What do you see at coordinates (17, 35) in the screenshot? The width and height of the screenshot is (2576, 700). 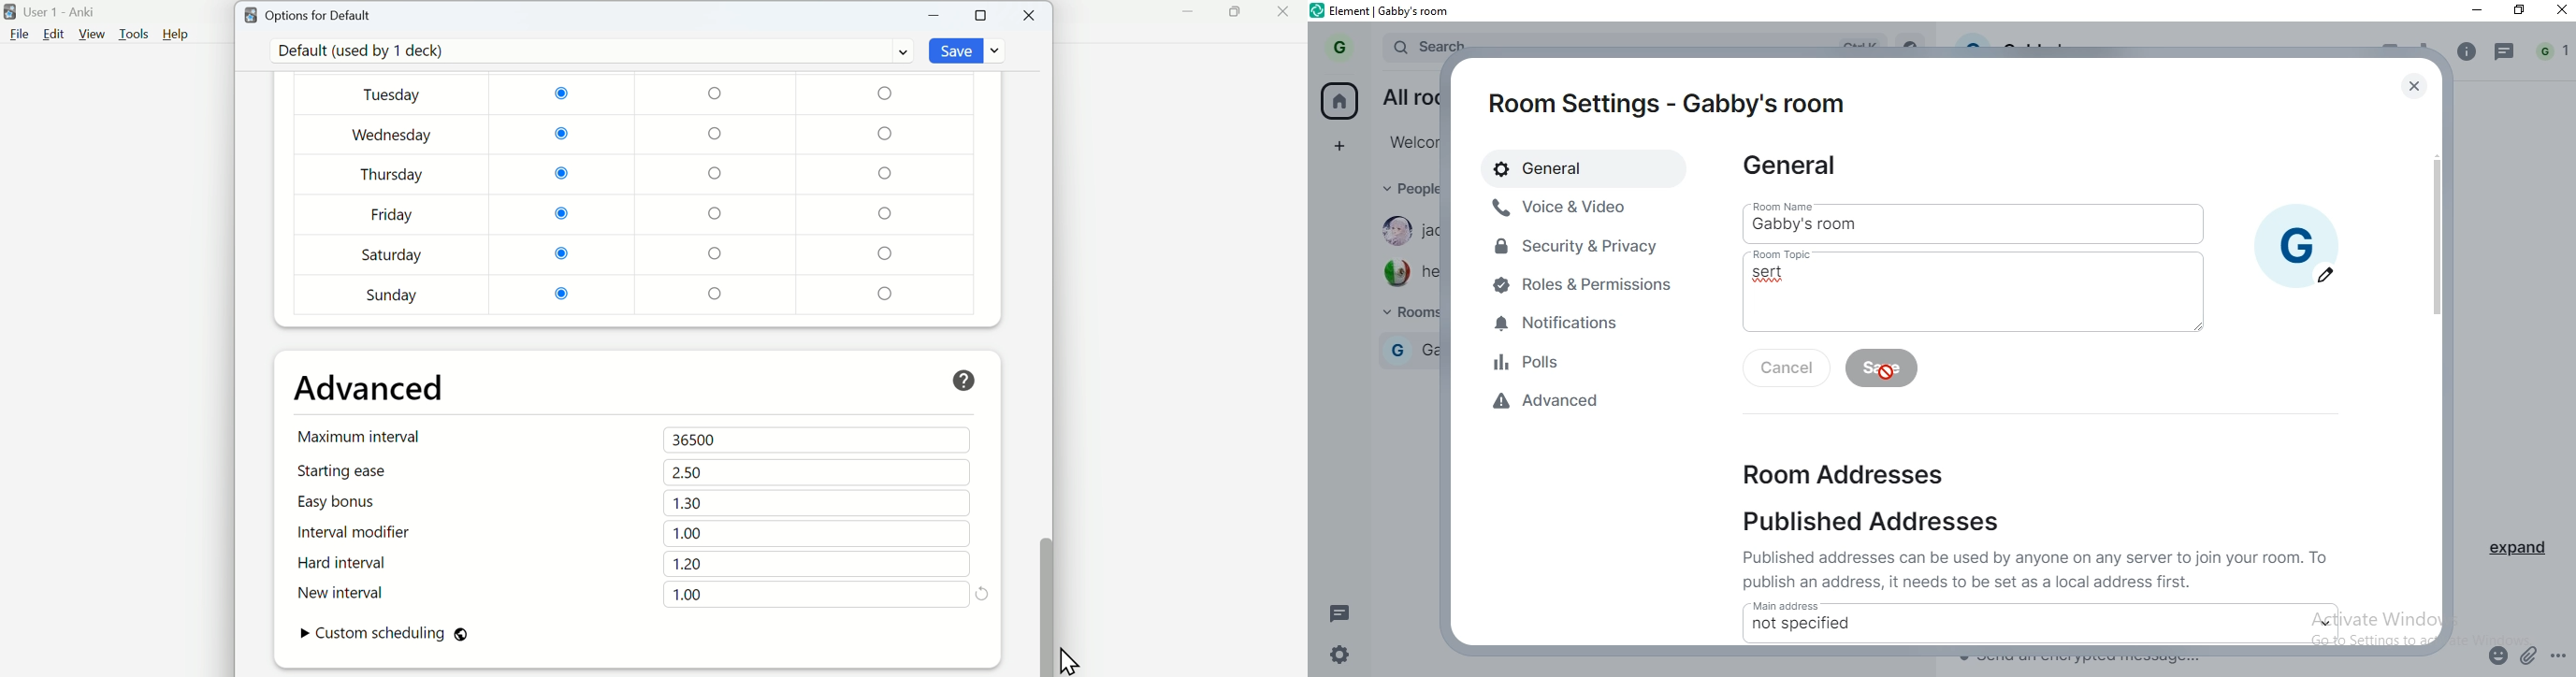 I see `File` at bounding box center [17, 35].